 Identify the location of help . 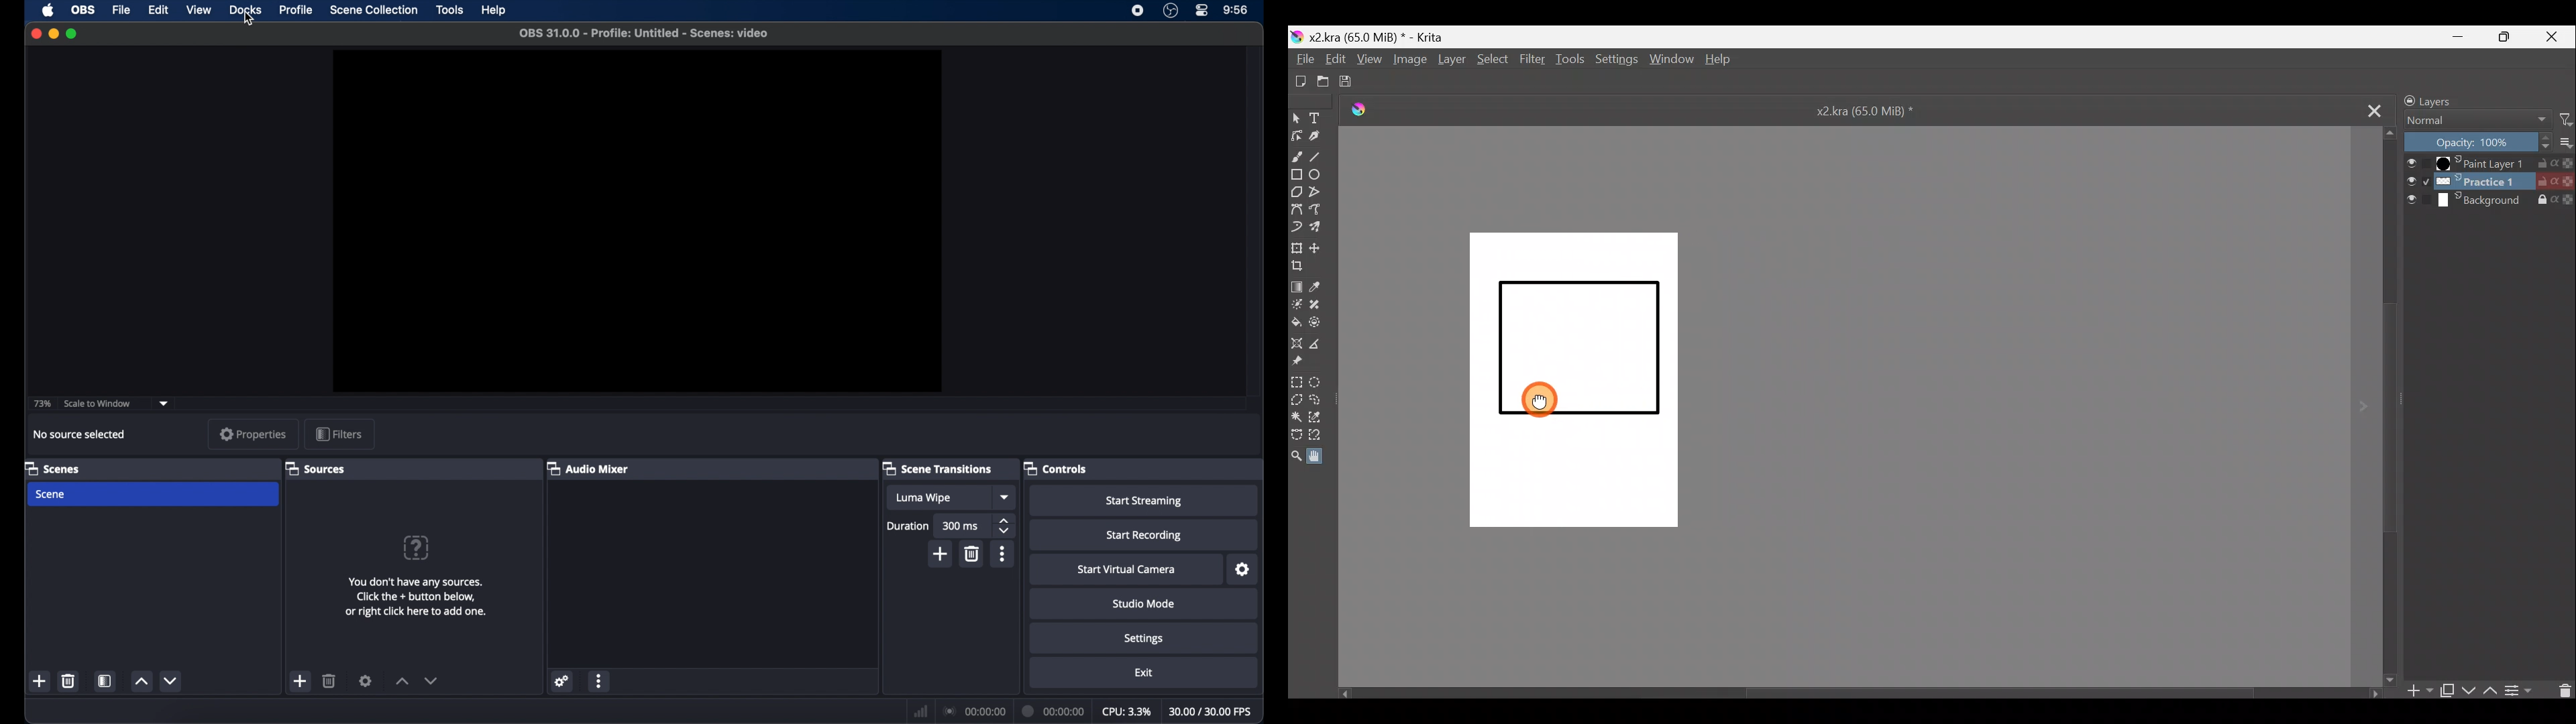
(416, 548).